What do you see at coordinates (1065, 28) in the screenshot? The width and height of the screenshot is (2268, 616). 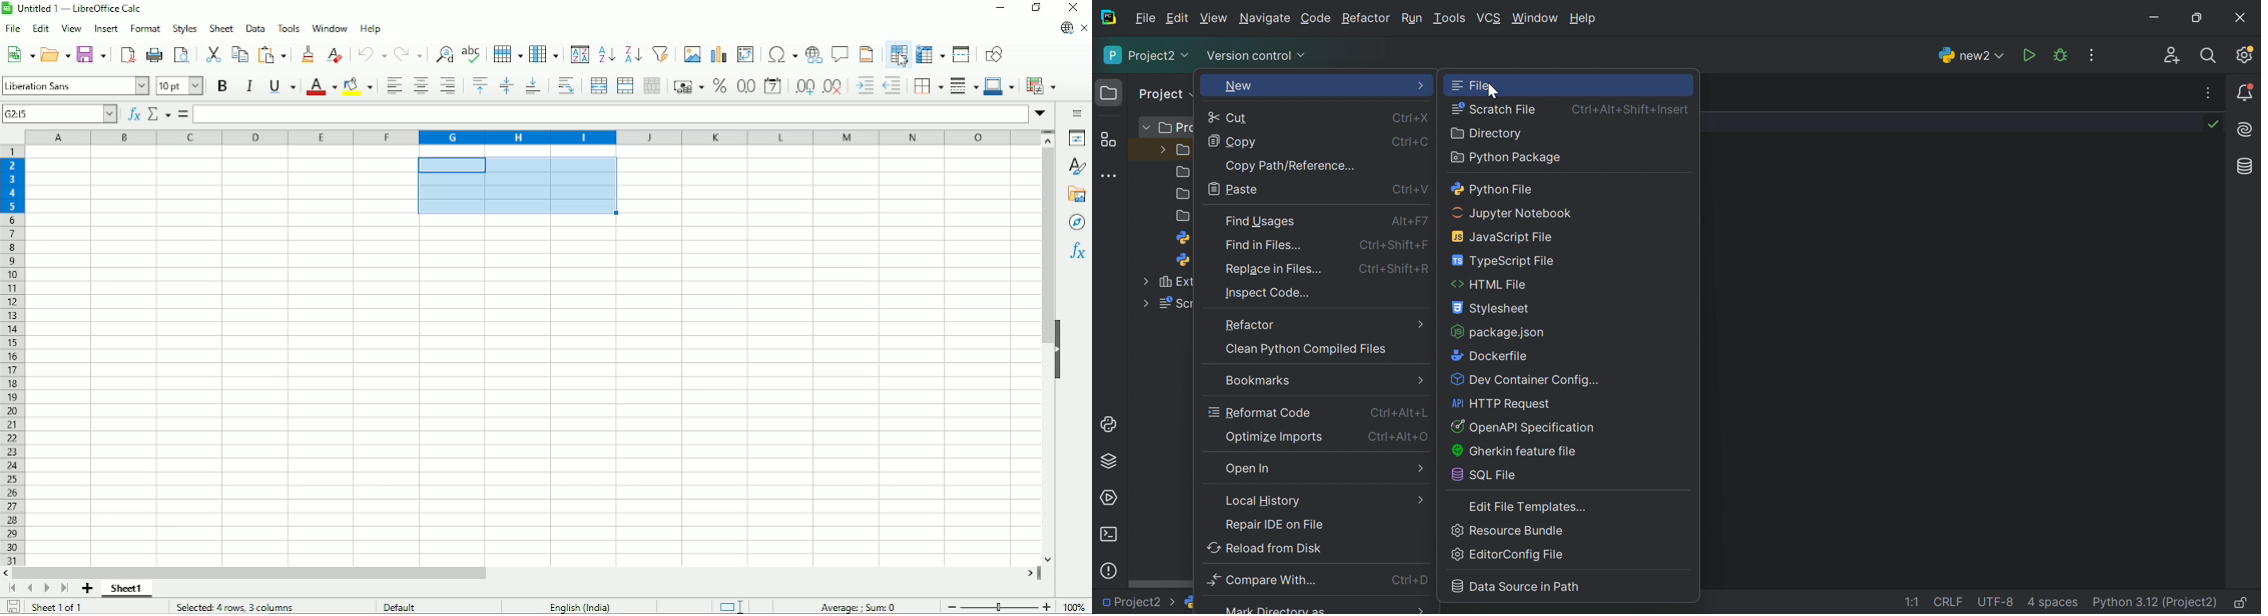 I see `Update available` at bounding box center [1065, 28].